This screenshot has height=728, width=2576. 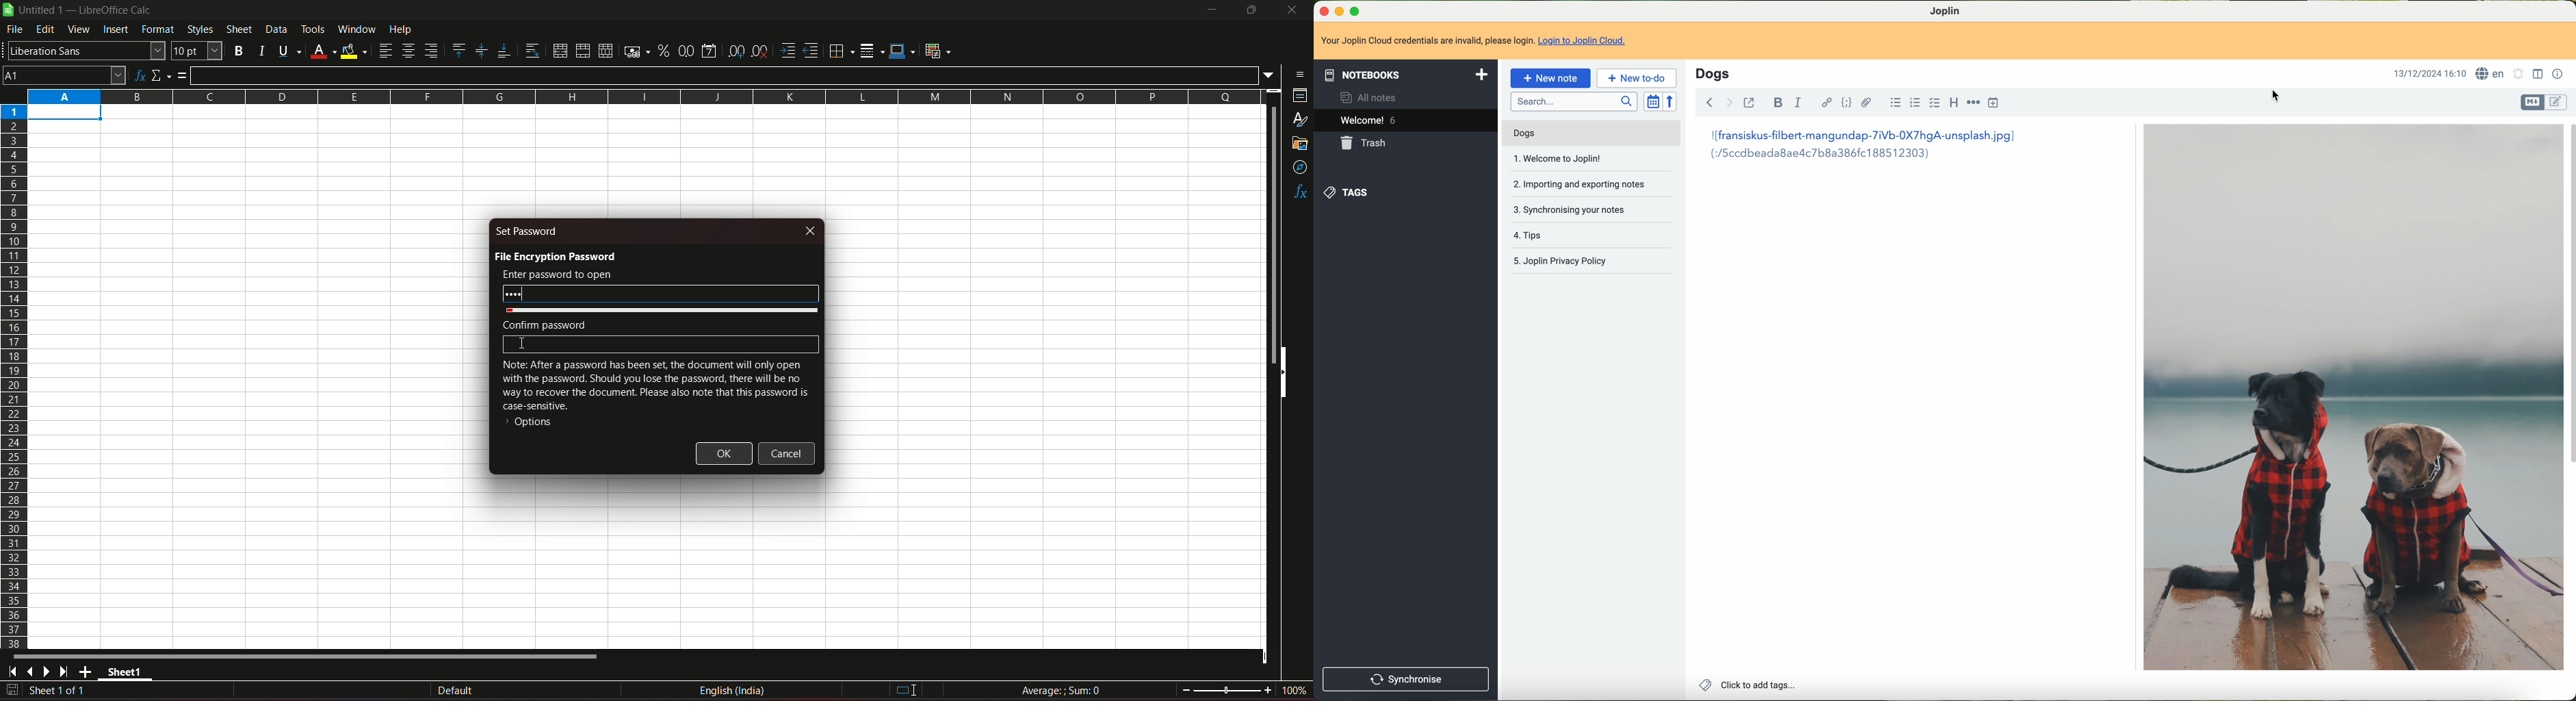 I want to click on hyperlink, so click(x=1824, y=103).